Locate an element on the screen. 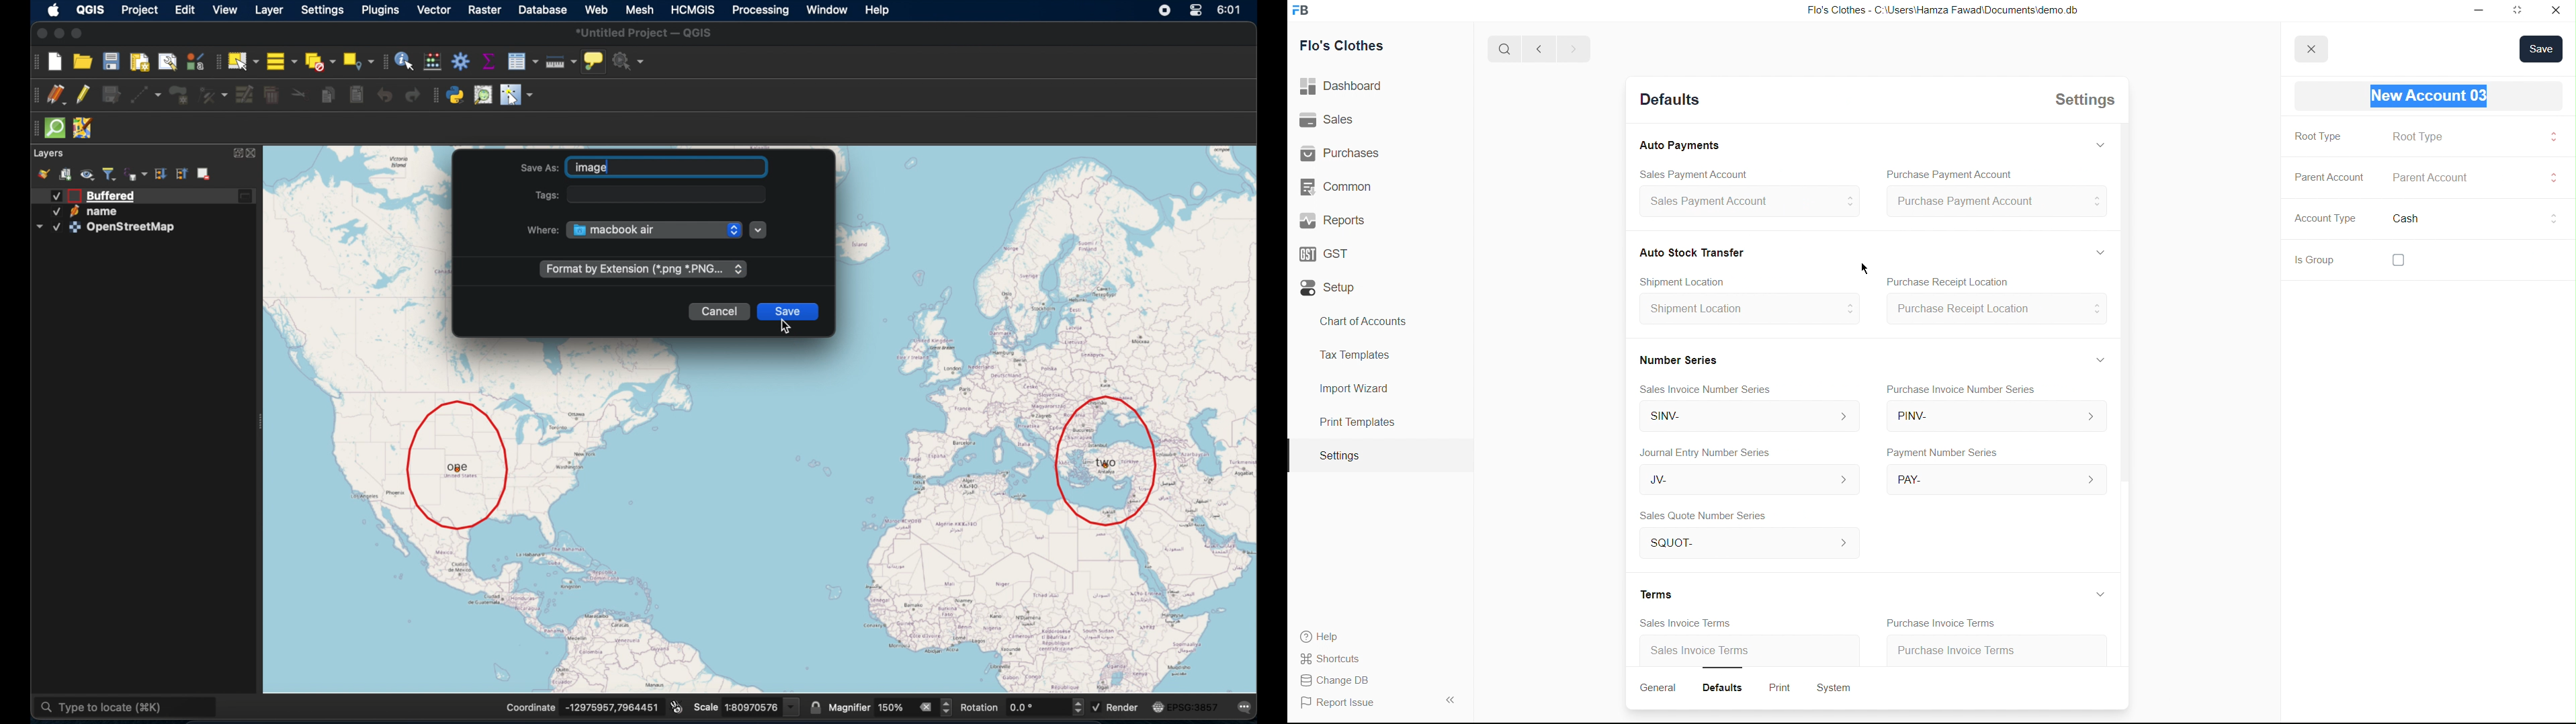 This screenshot has height=728, width=2576. style manager is located at coordinates (45, 174).